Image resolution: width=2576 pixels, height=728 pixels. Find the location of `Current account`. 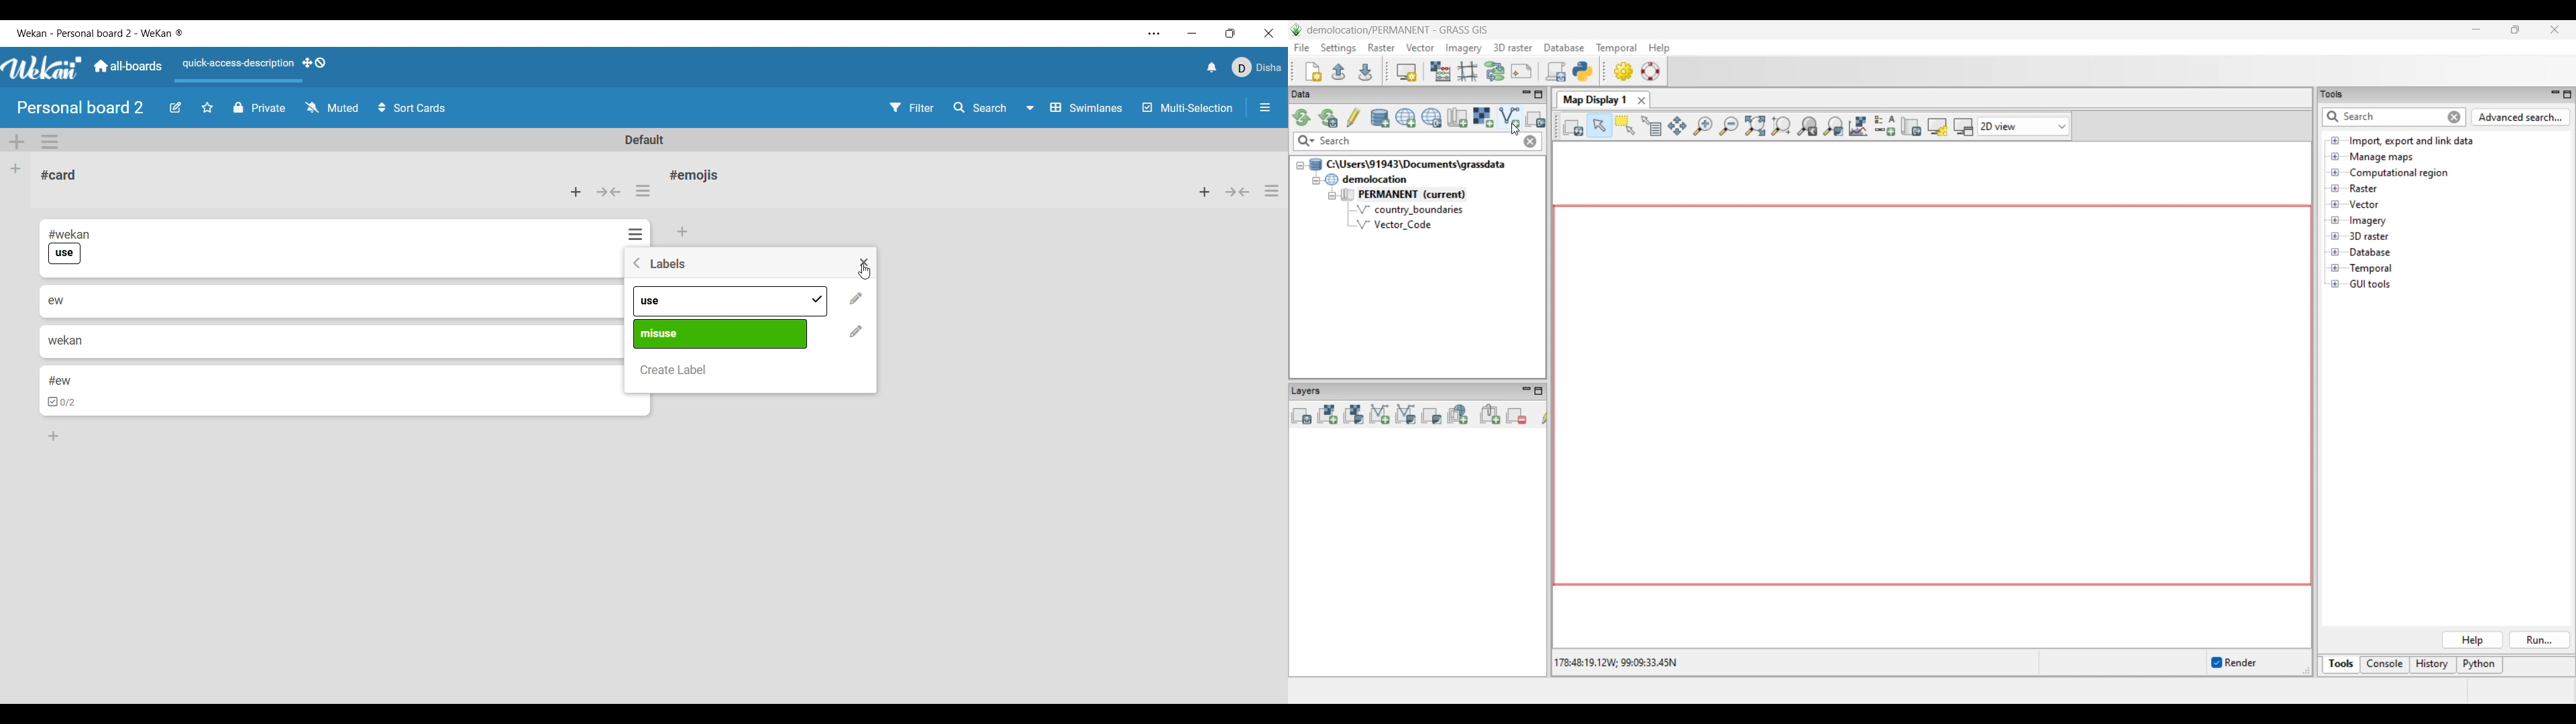

Current account is located at coordinates (1256, 67).